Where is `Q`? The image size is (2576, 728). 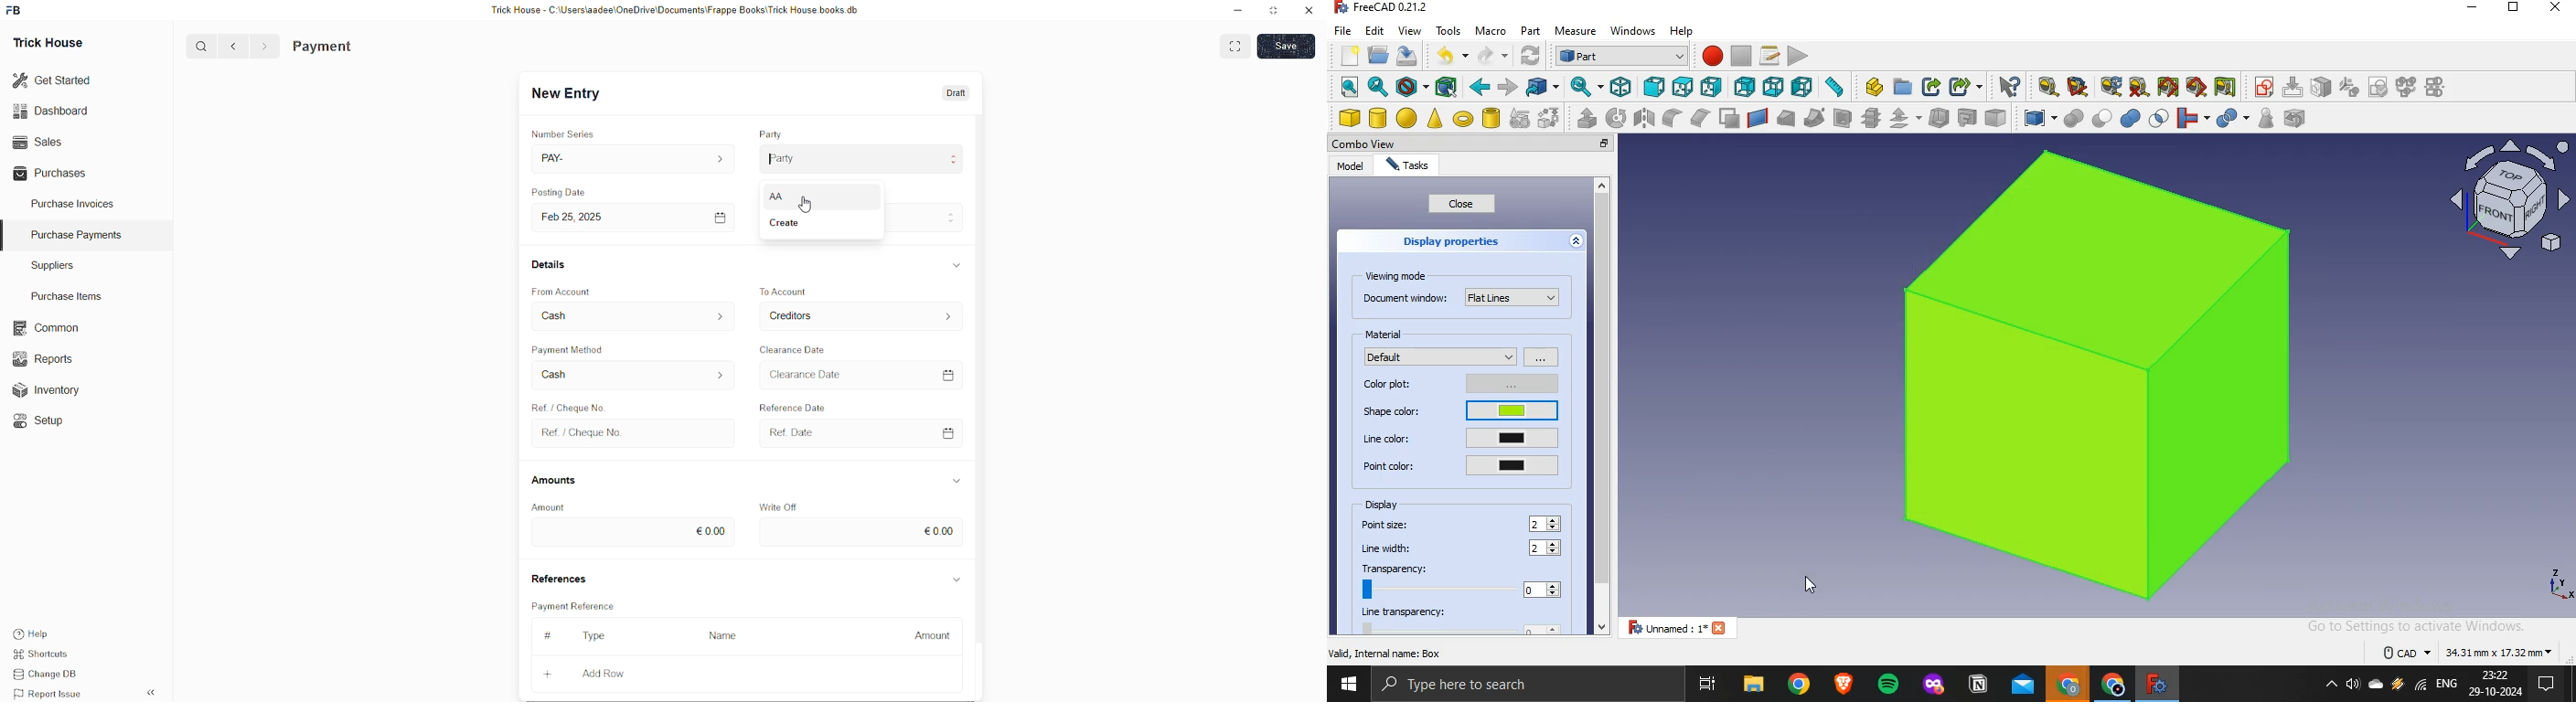
Q is located at coordinates (196, 45).